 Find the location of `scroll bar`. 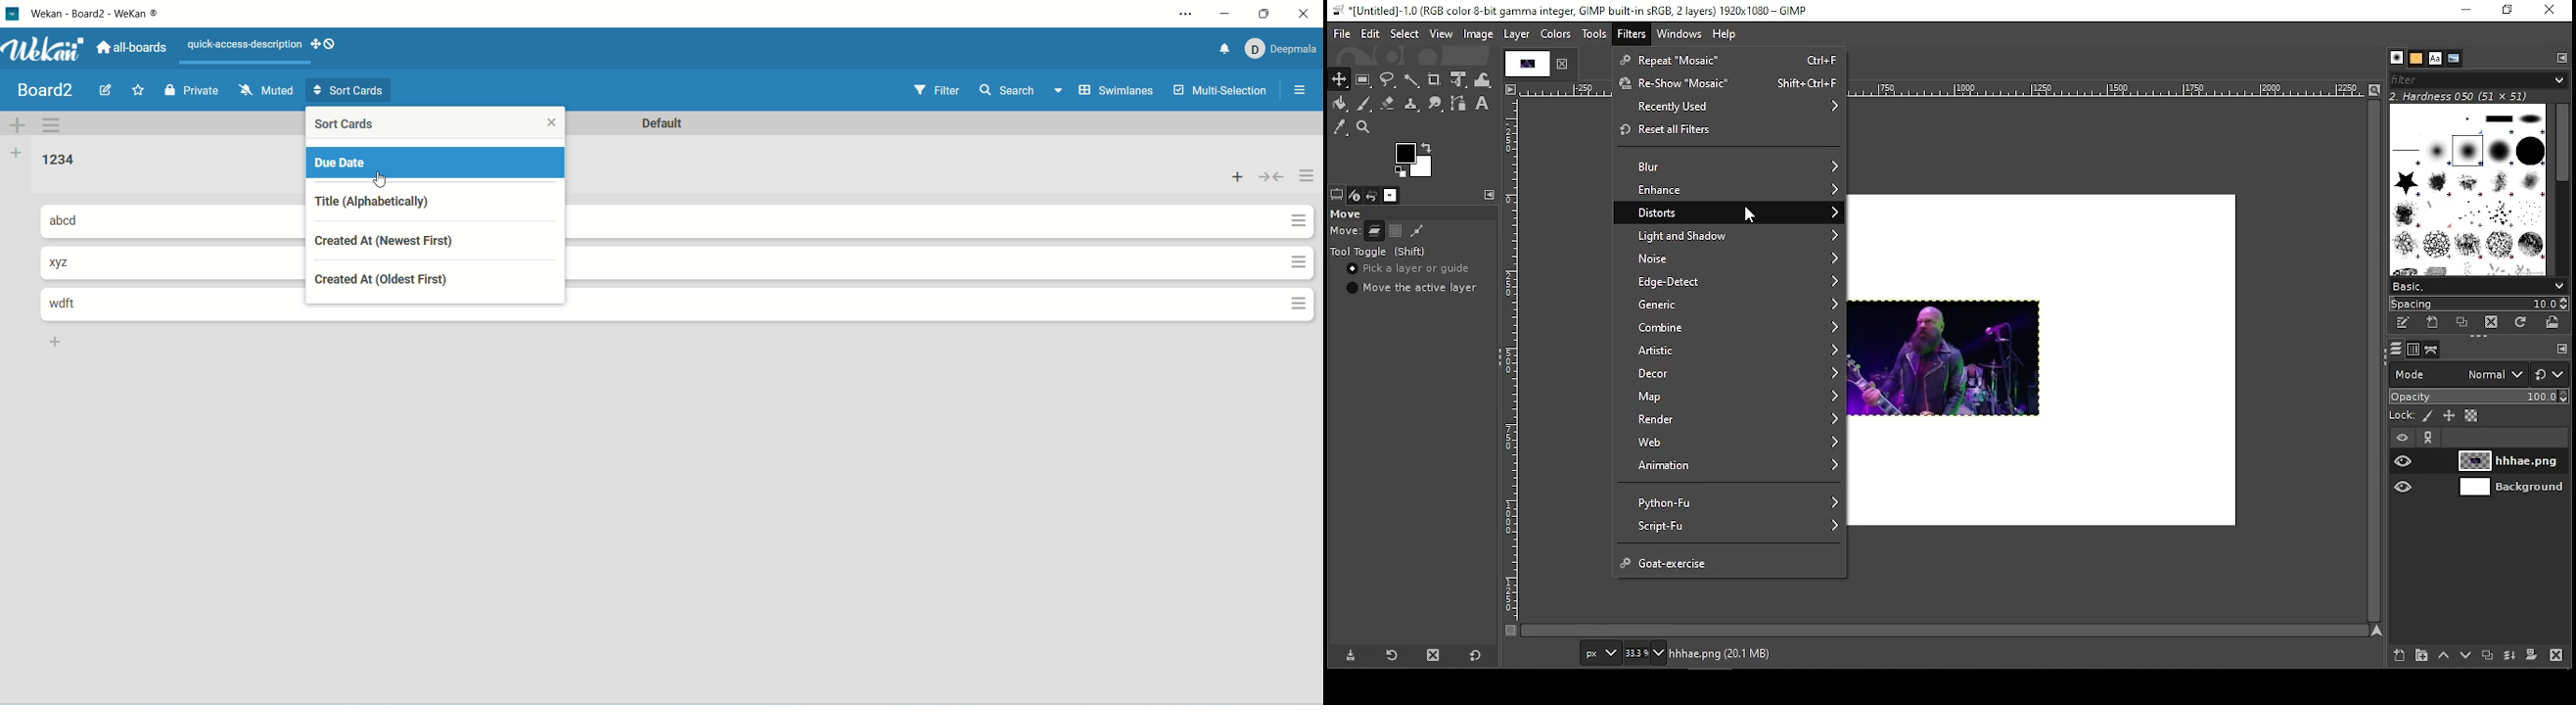

scroll bar is located at coordinates (2562, 188).